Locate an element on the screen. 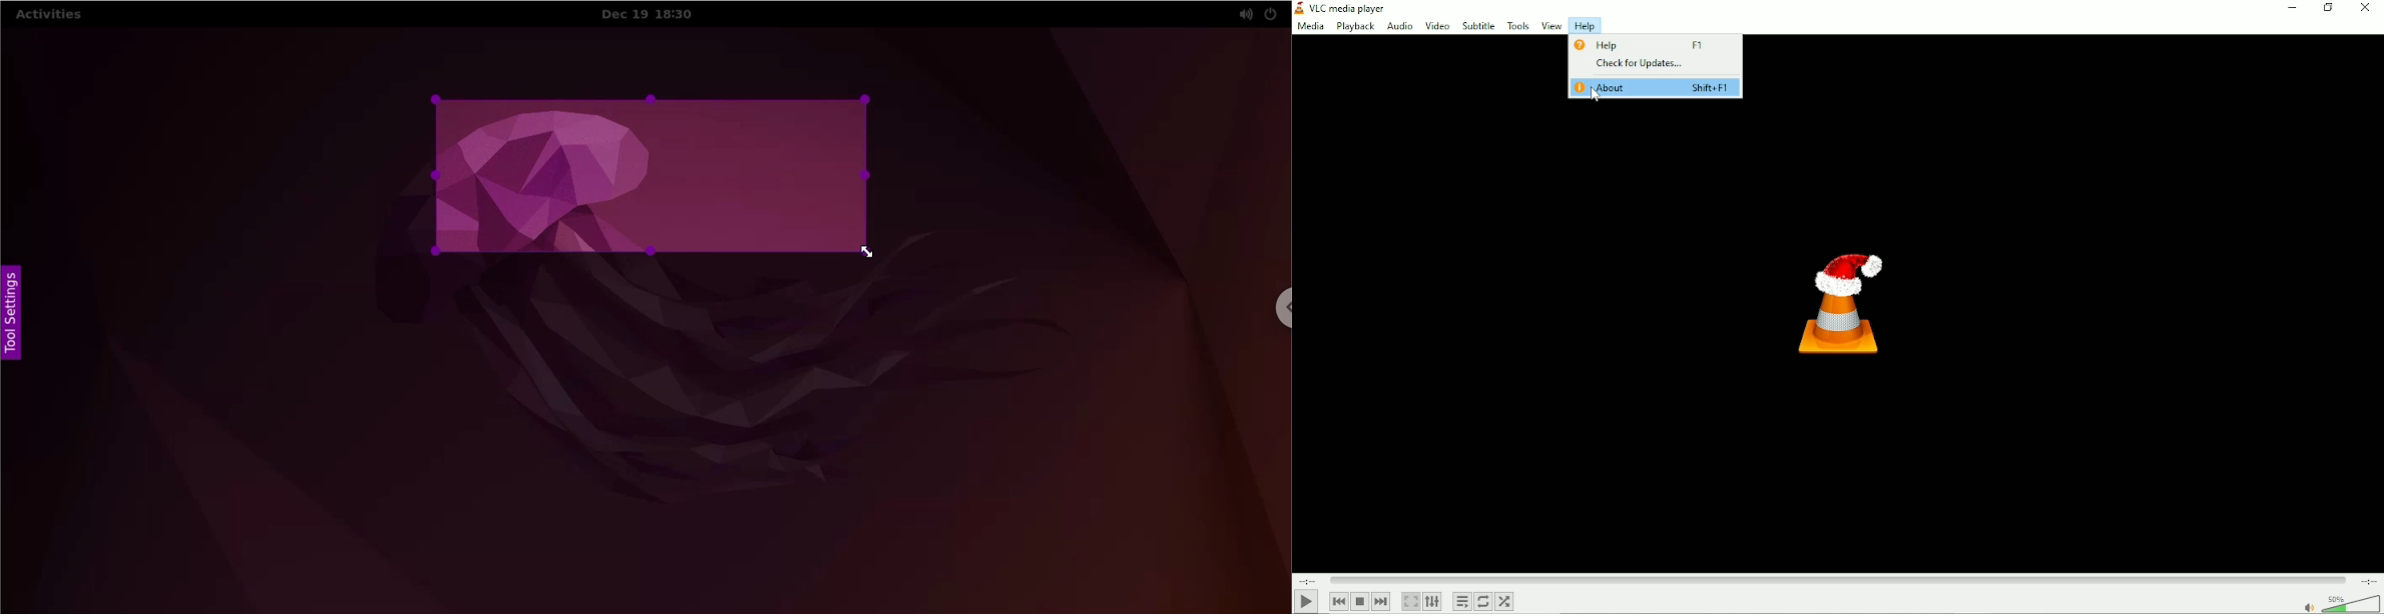 This screenshot has width=2408, height=616. Play is located at coordinates (1305, 601).